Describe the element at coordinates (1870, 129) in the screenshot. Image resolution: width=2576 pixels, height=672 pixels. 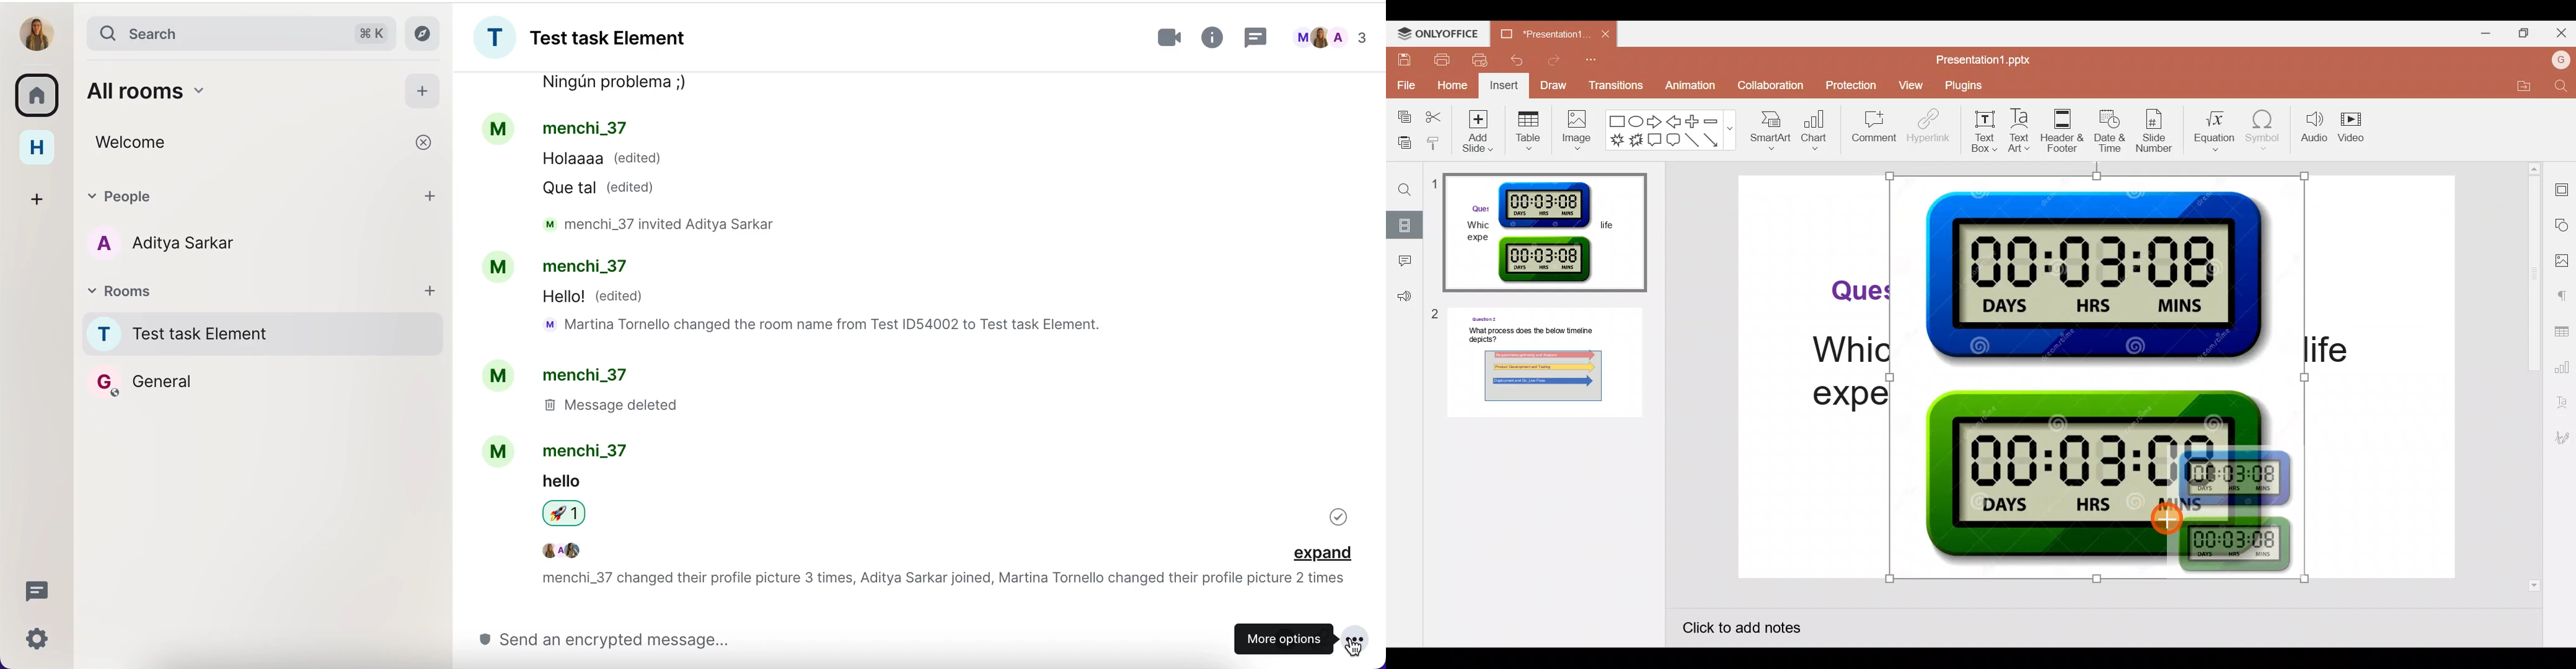
I see `Comment` at that location.